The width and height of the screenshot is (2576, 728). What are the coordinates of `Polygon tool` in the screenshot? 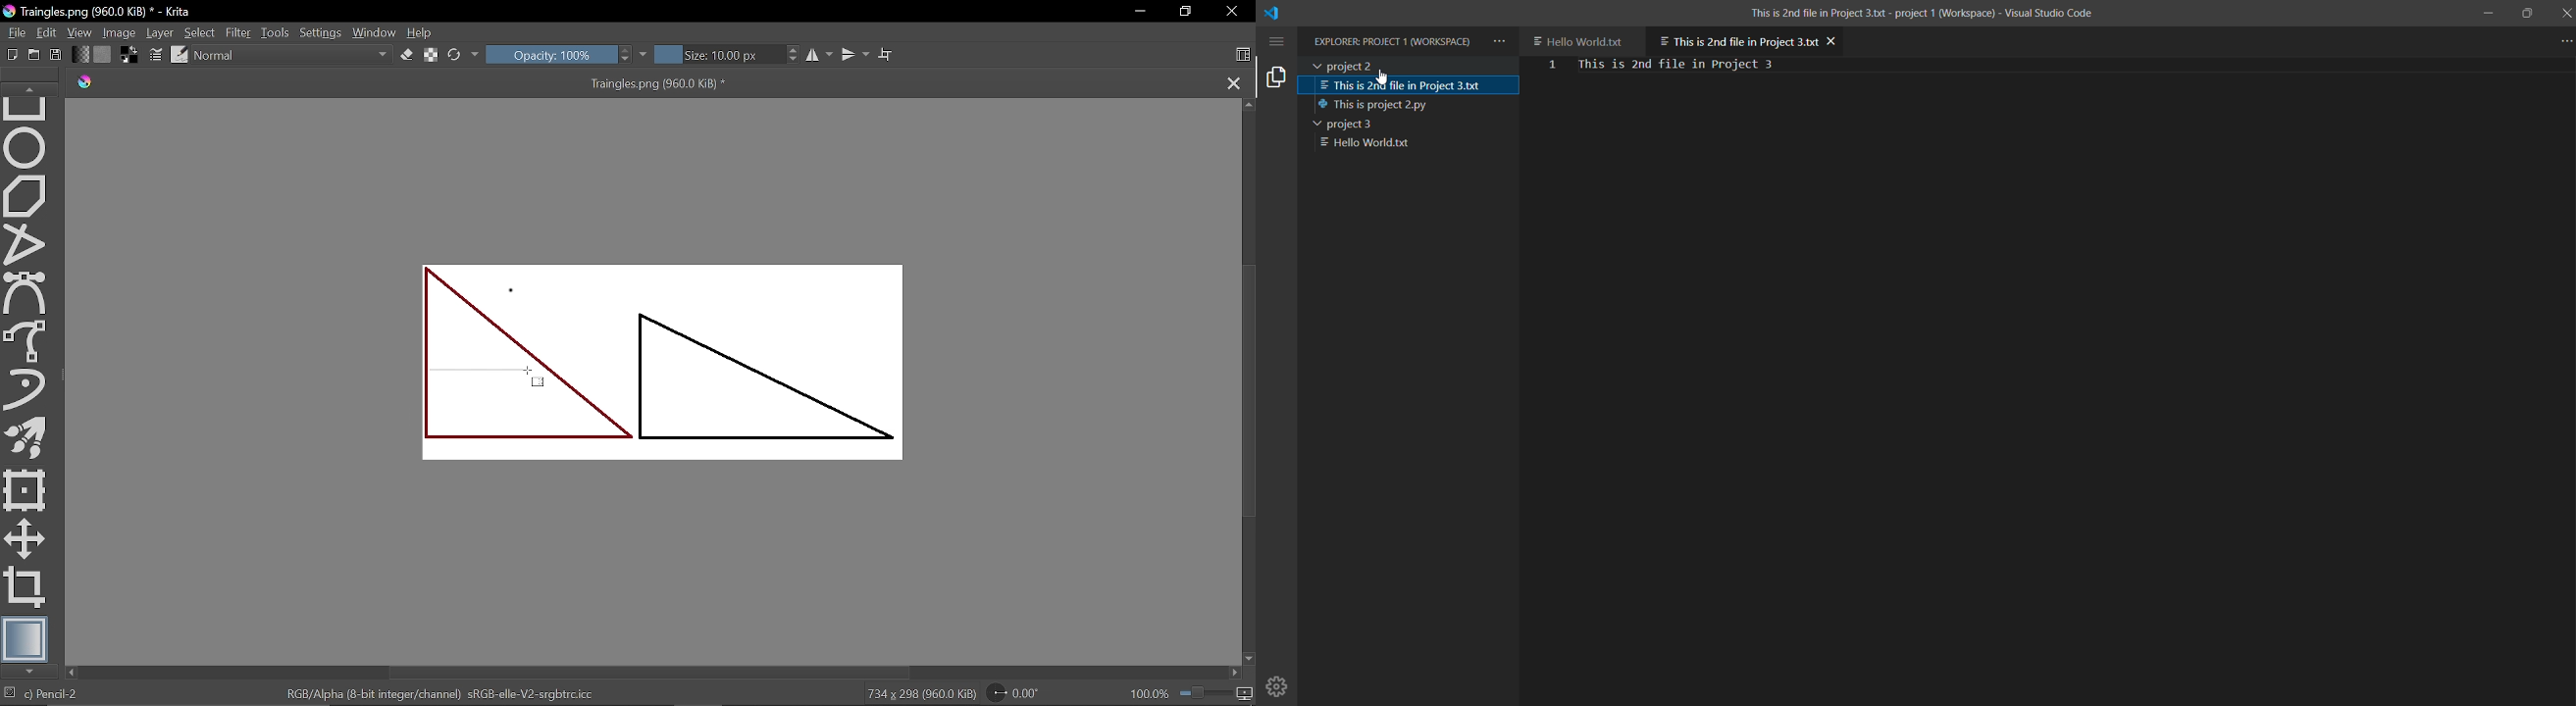 It's located at (27, 196).